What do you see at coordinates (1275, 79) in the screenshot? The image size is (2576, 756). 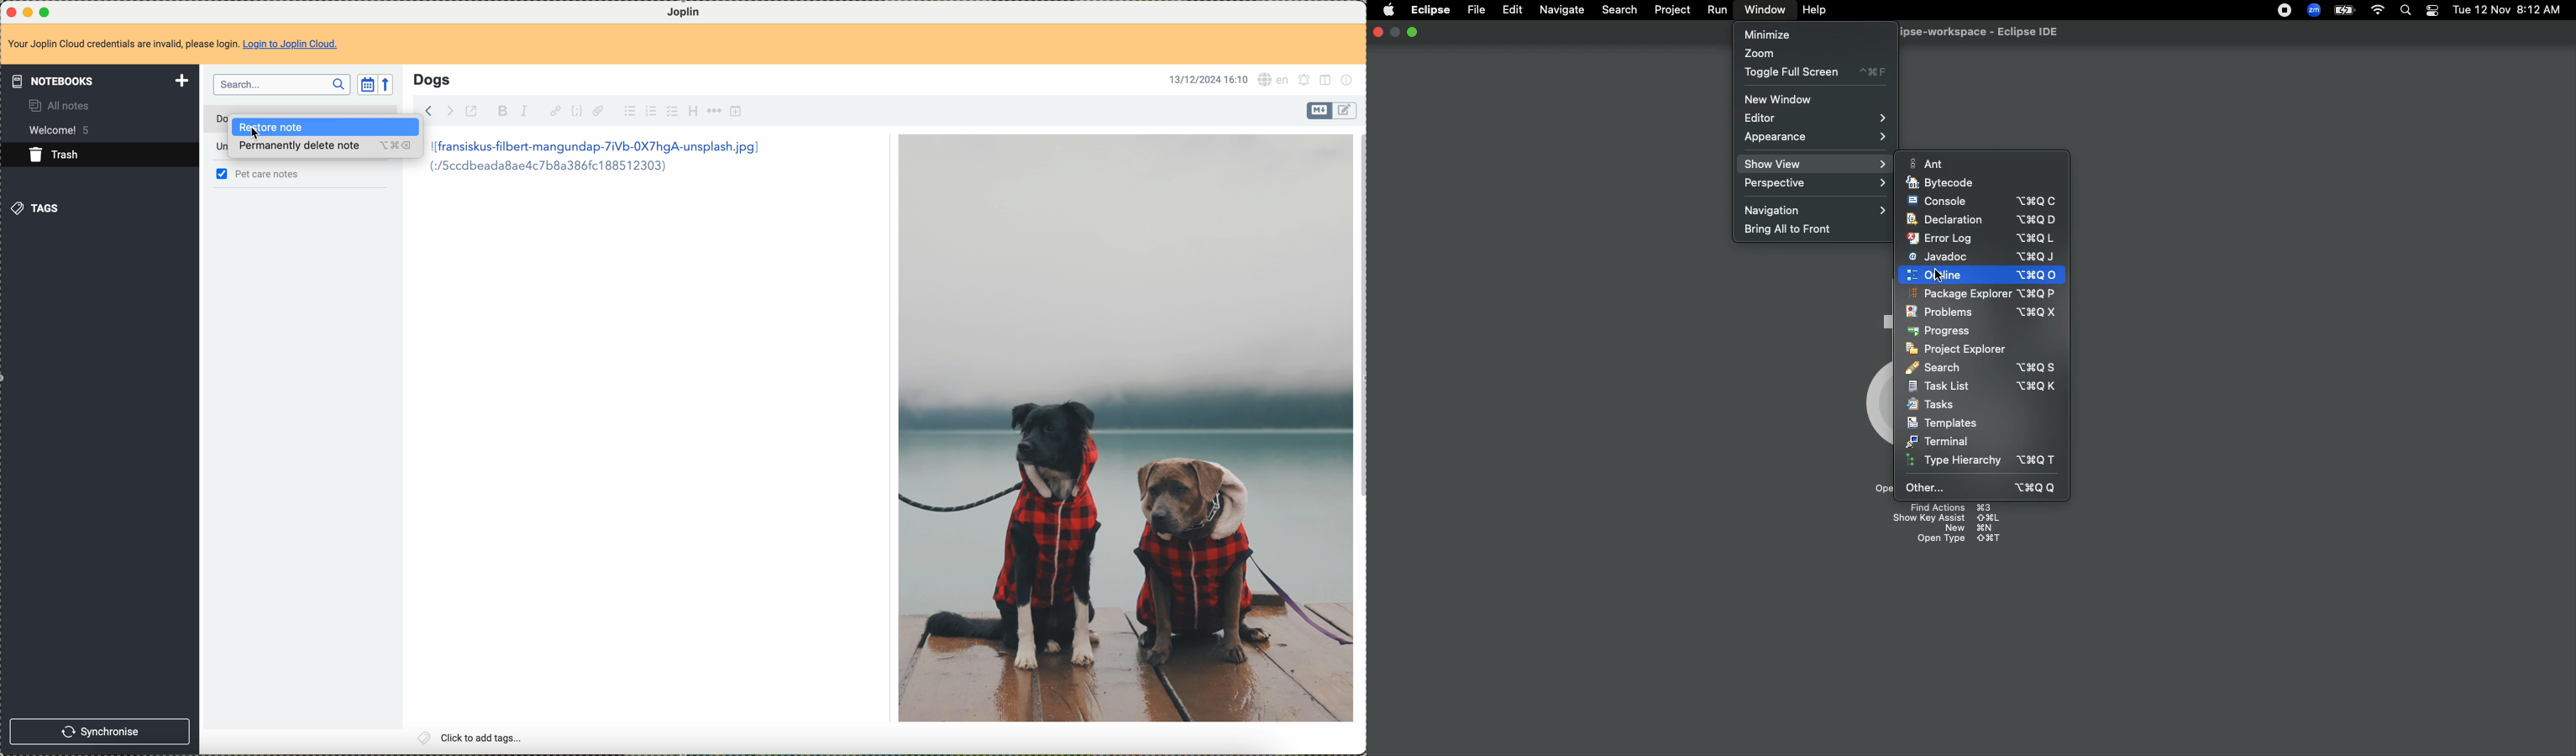 I see `language` at bounding box center [1275, 79].